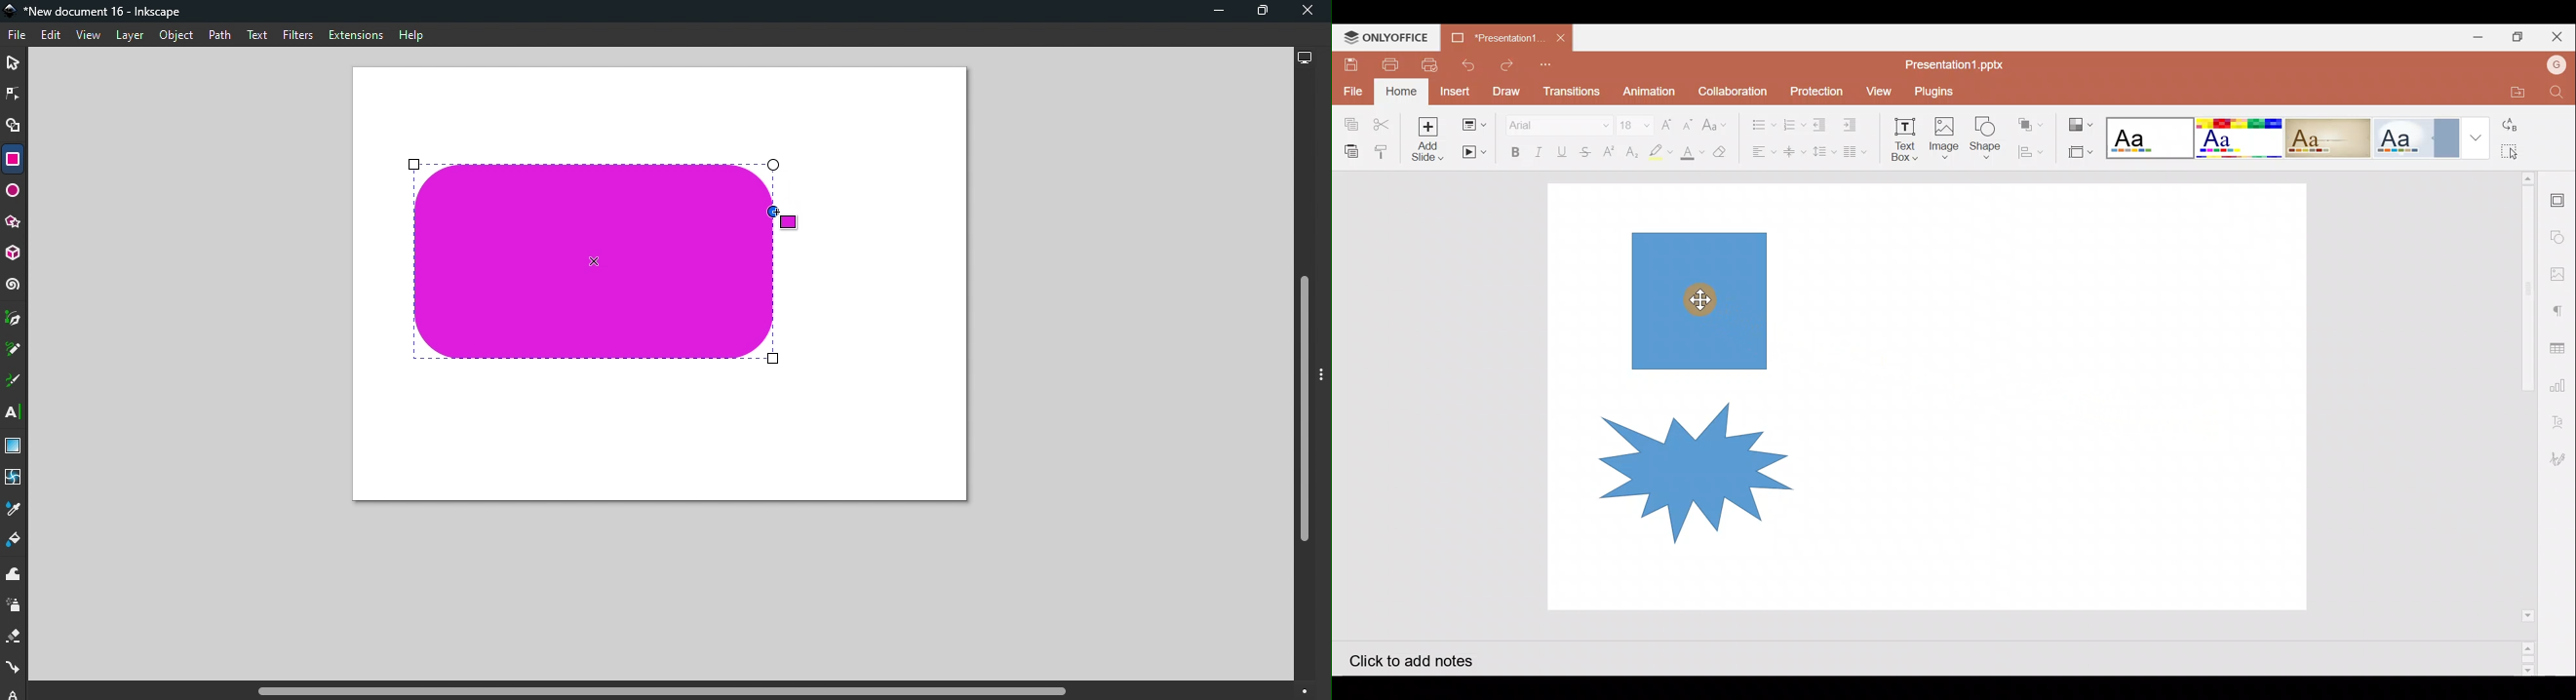 This screenshot has width=2576, height=700. What do you see at coordinates (1717, 123) in the screenshot?
I see `Change case` at bounding box center [1717, 123].